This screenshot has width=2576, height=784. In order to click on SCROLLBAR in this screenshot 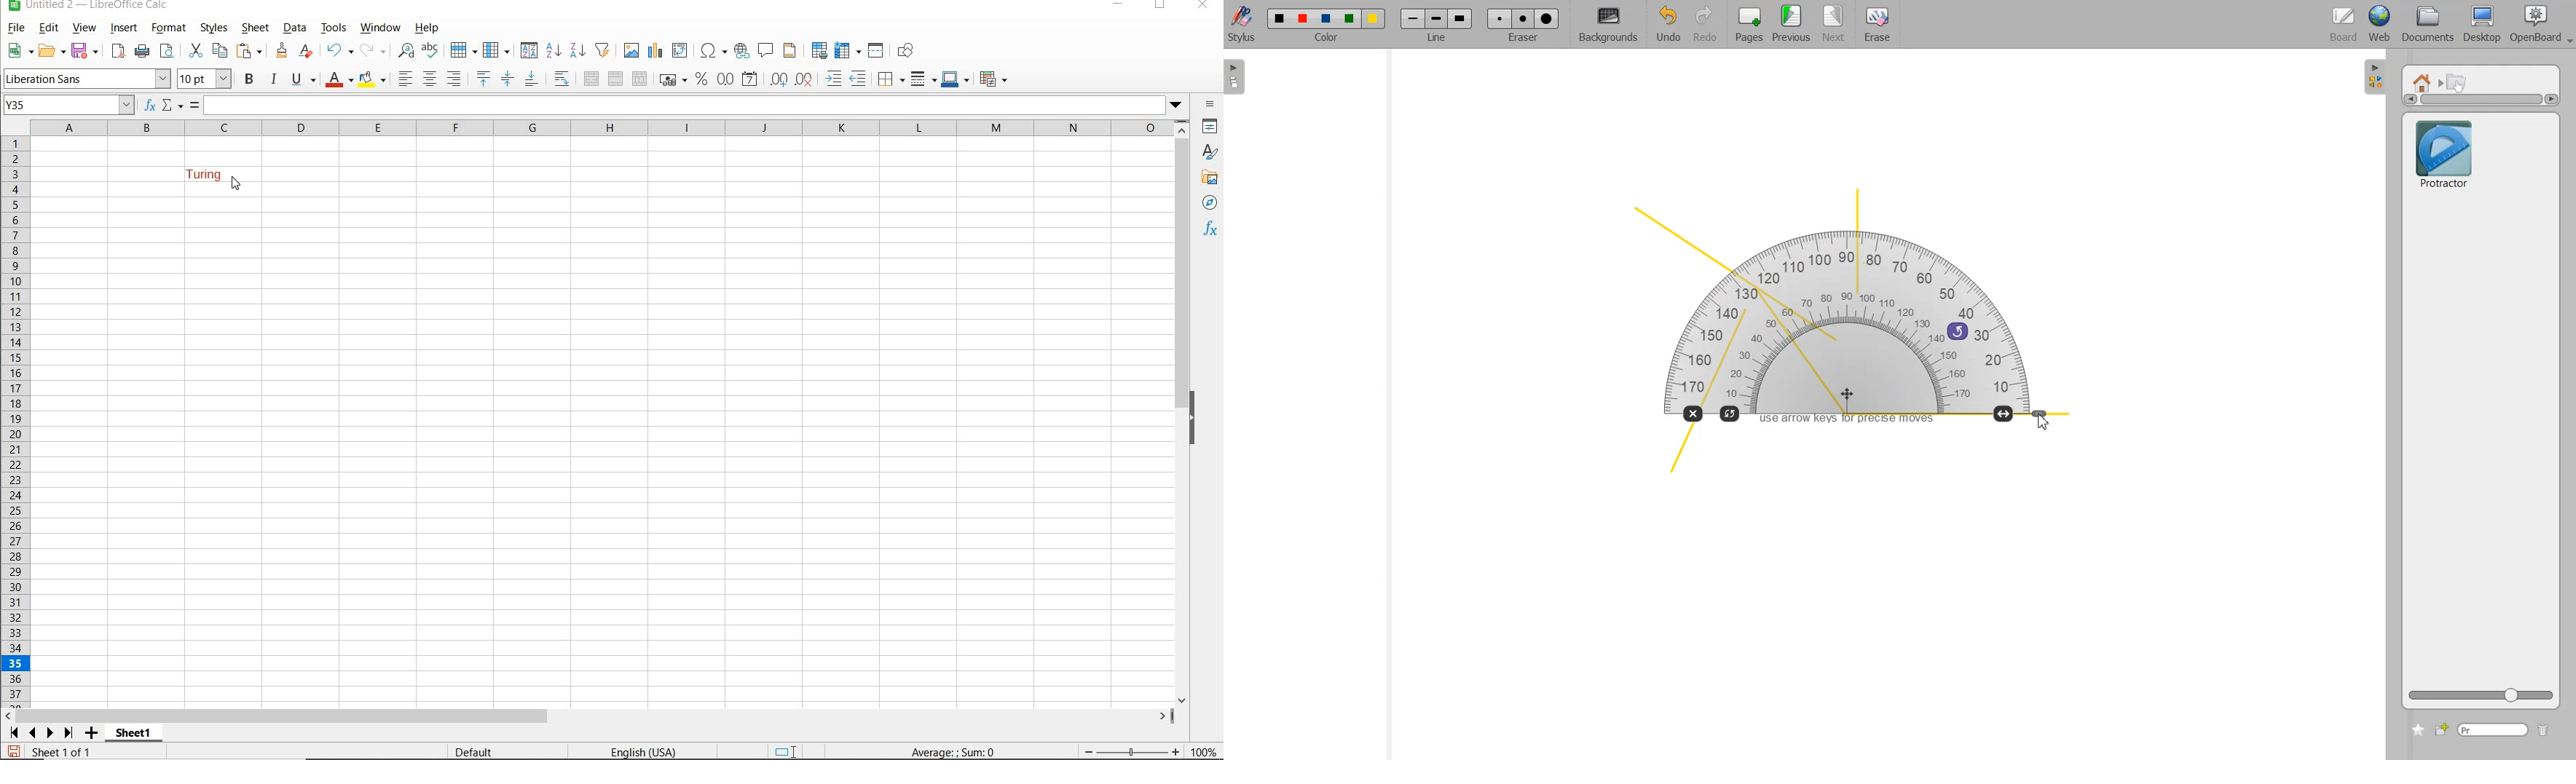, I will do `click(1184, 411)`.